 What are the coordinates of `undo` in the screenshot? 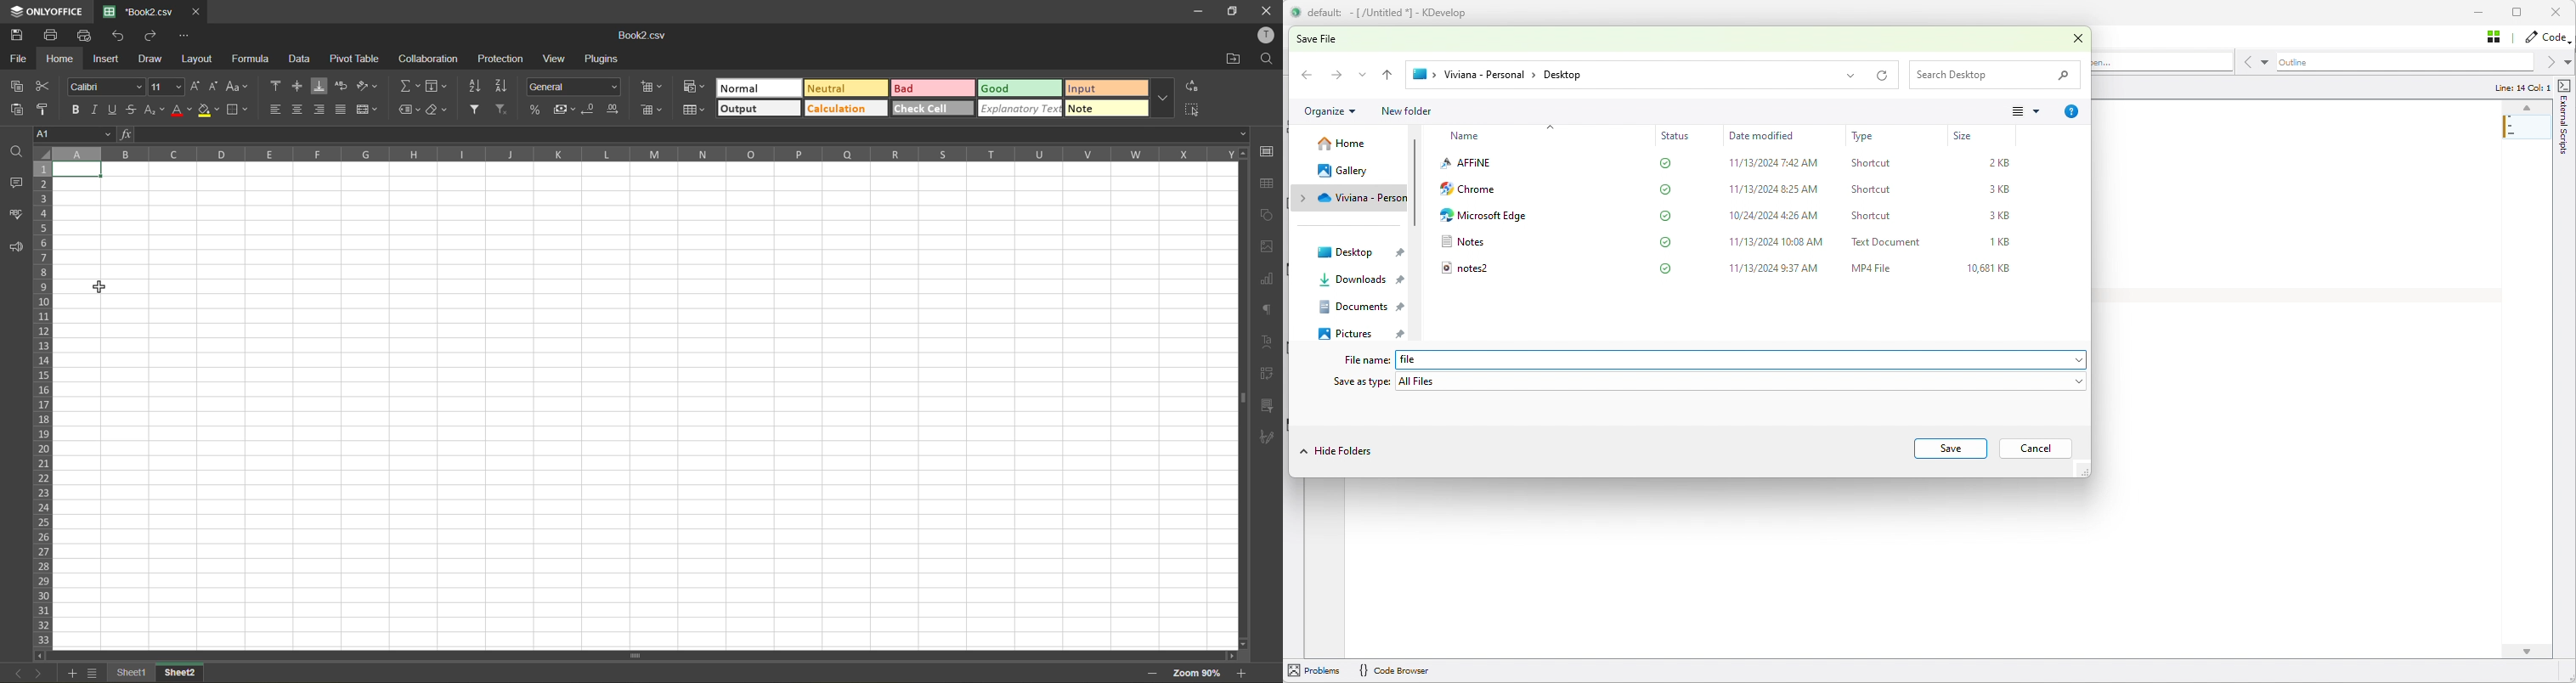 It's located at (118, 35).